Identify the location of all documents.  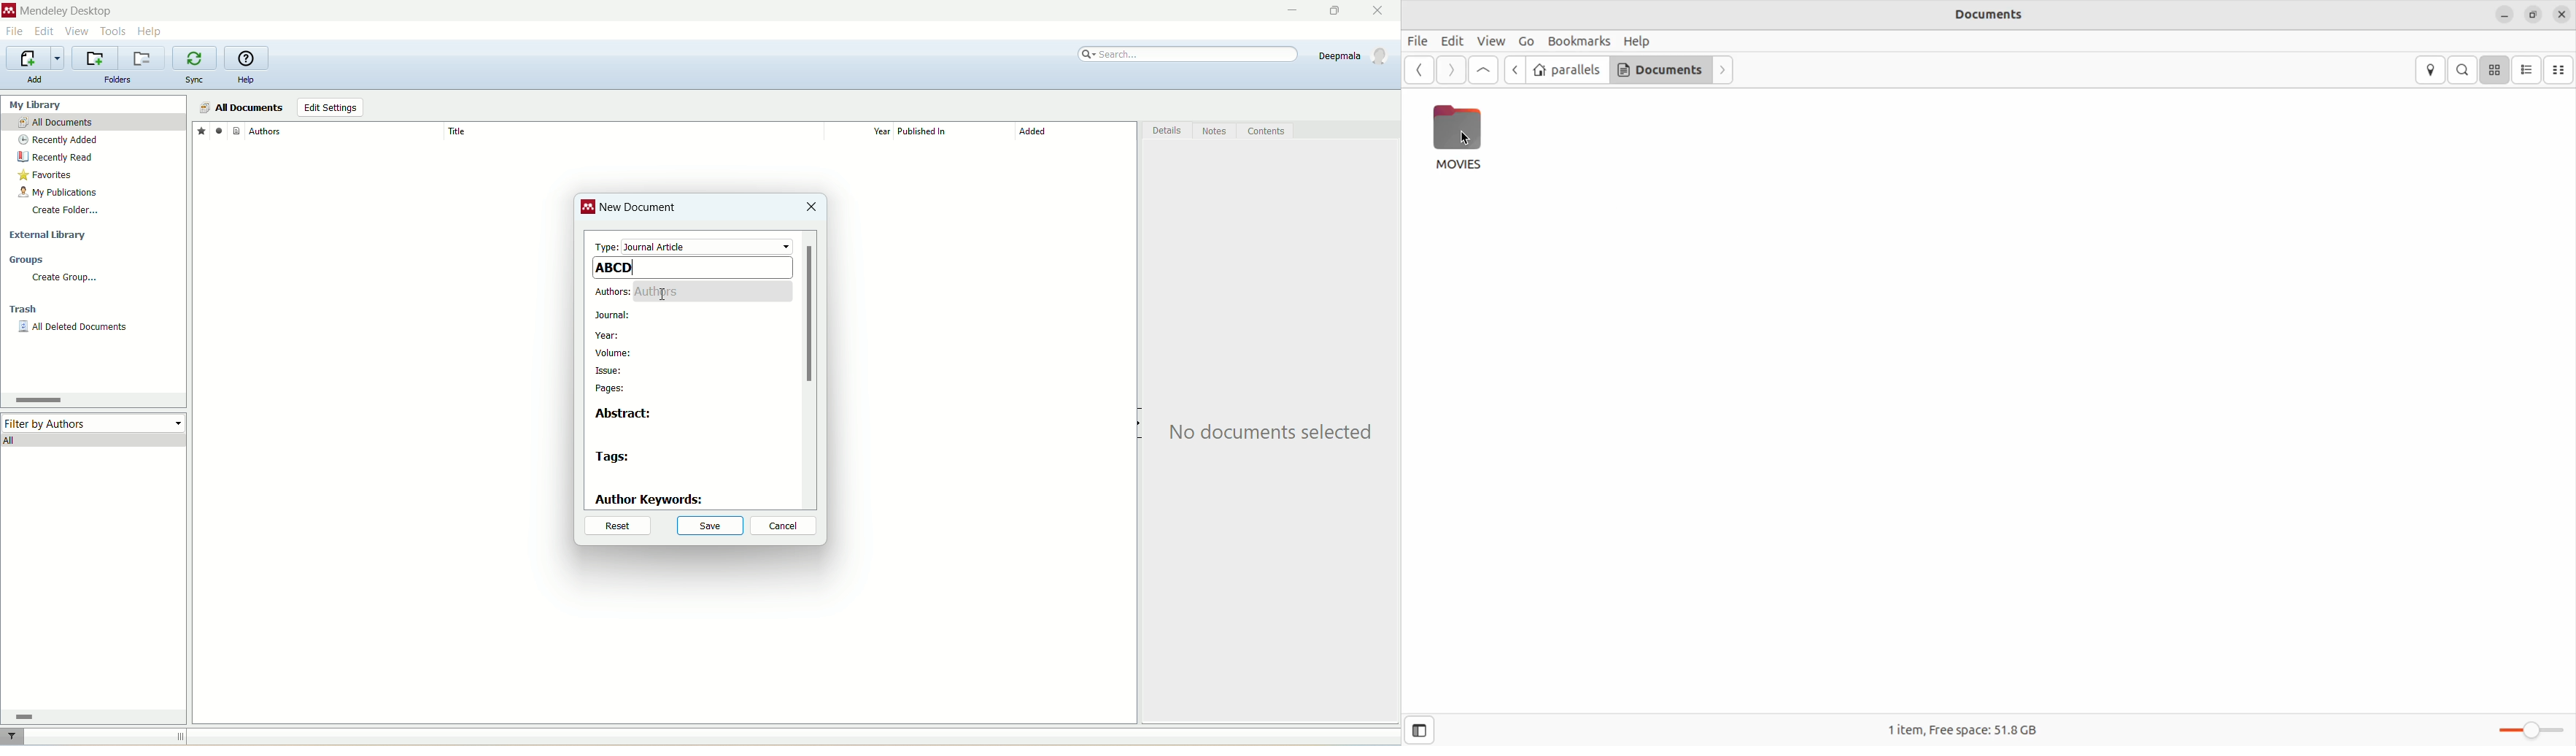
(93, 123).